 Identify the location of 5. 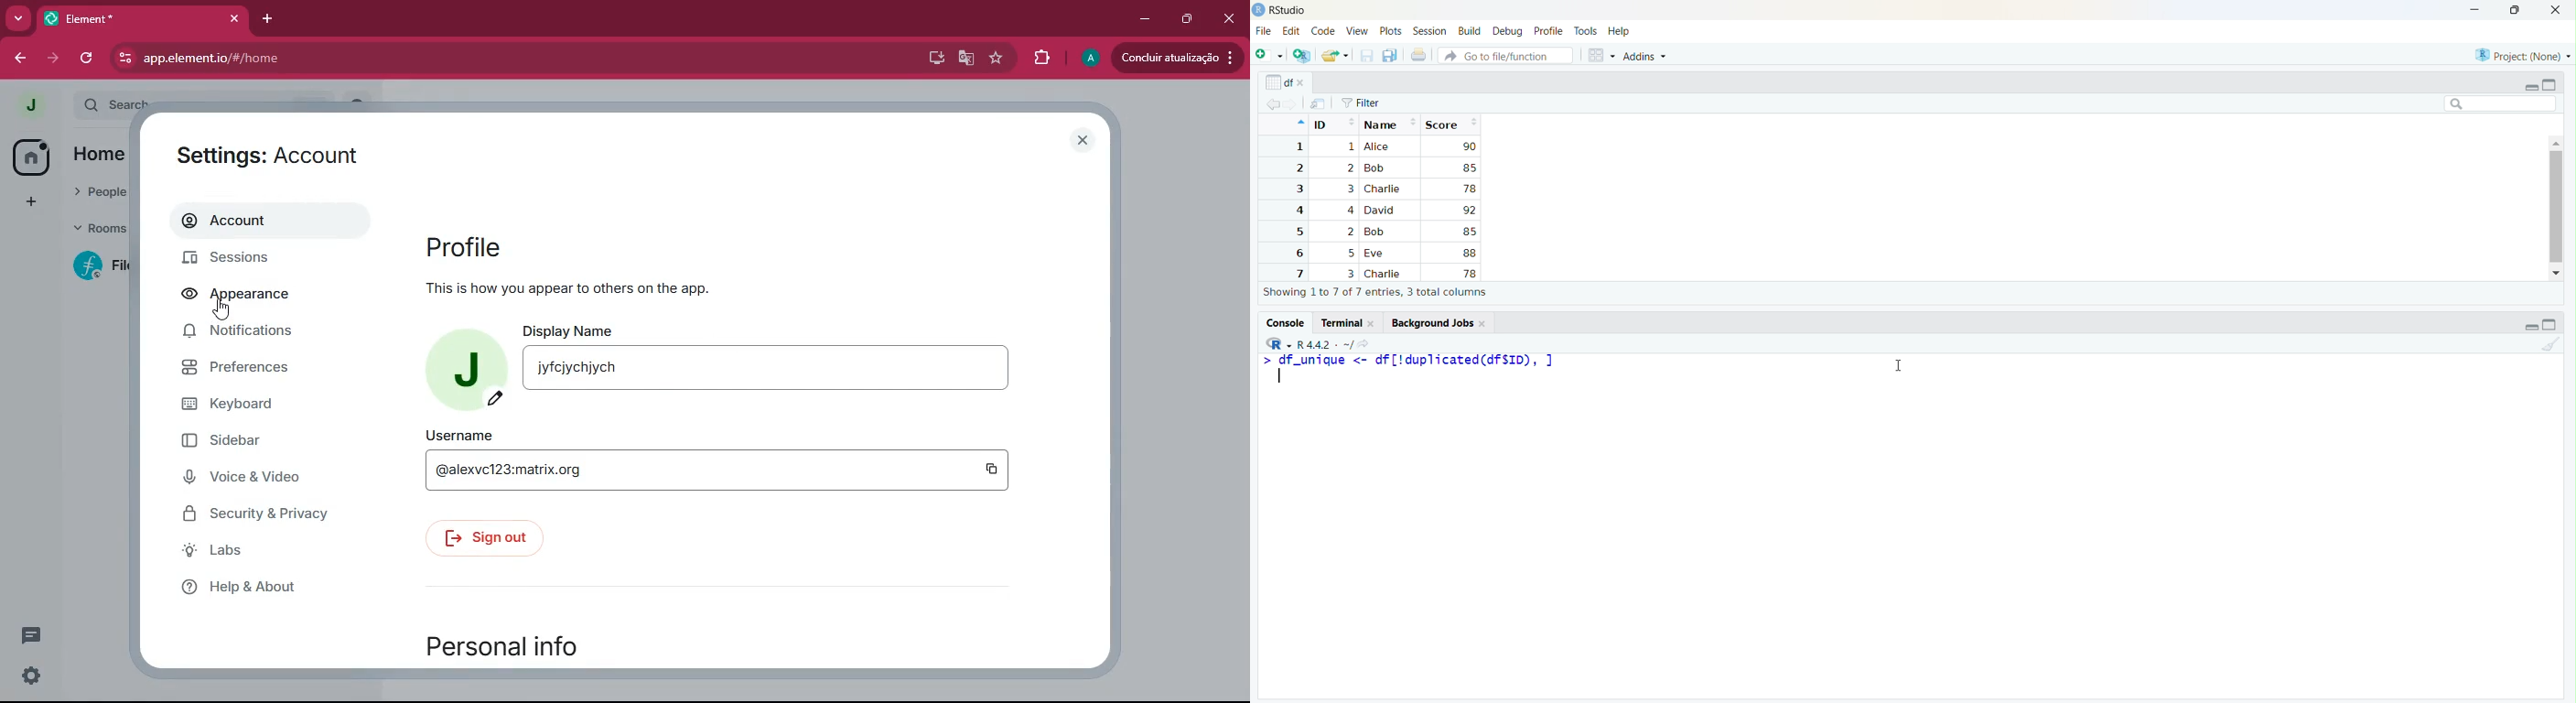
(1298, 232).